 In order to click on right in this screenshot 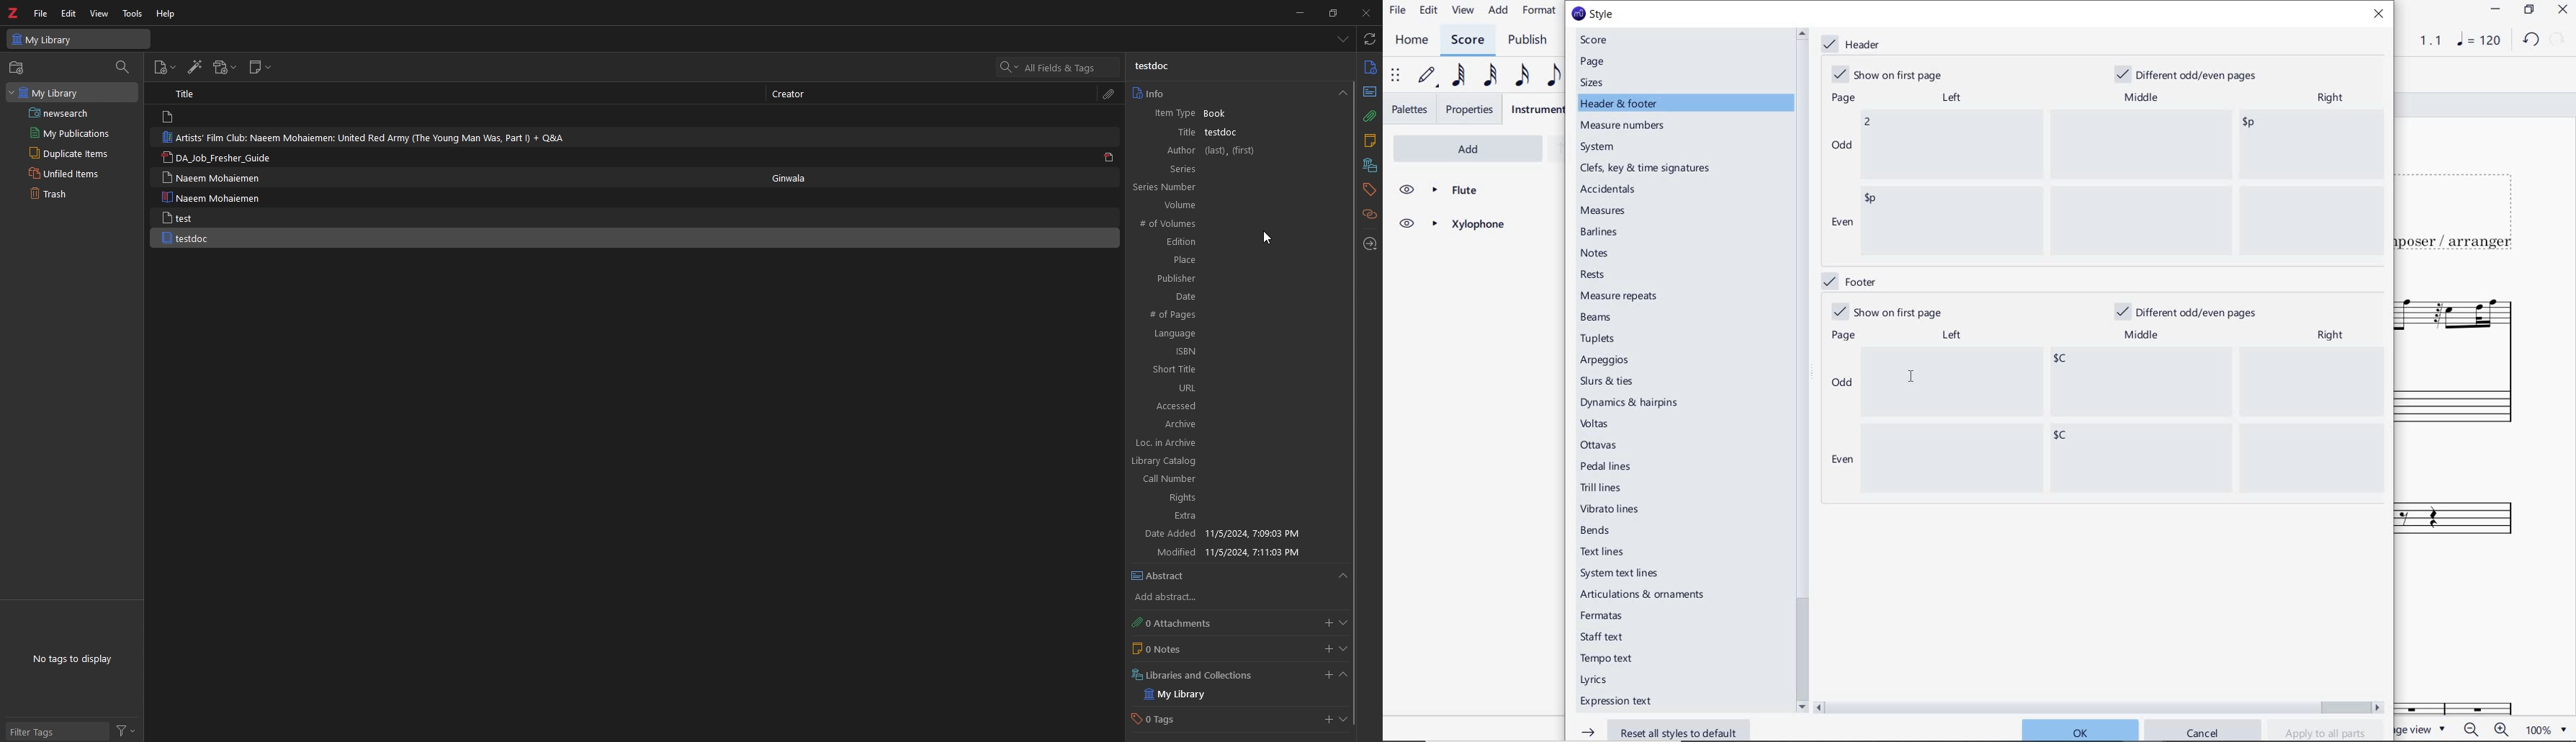, I will do `click(2330, 99)`.